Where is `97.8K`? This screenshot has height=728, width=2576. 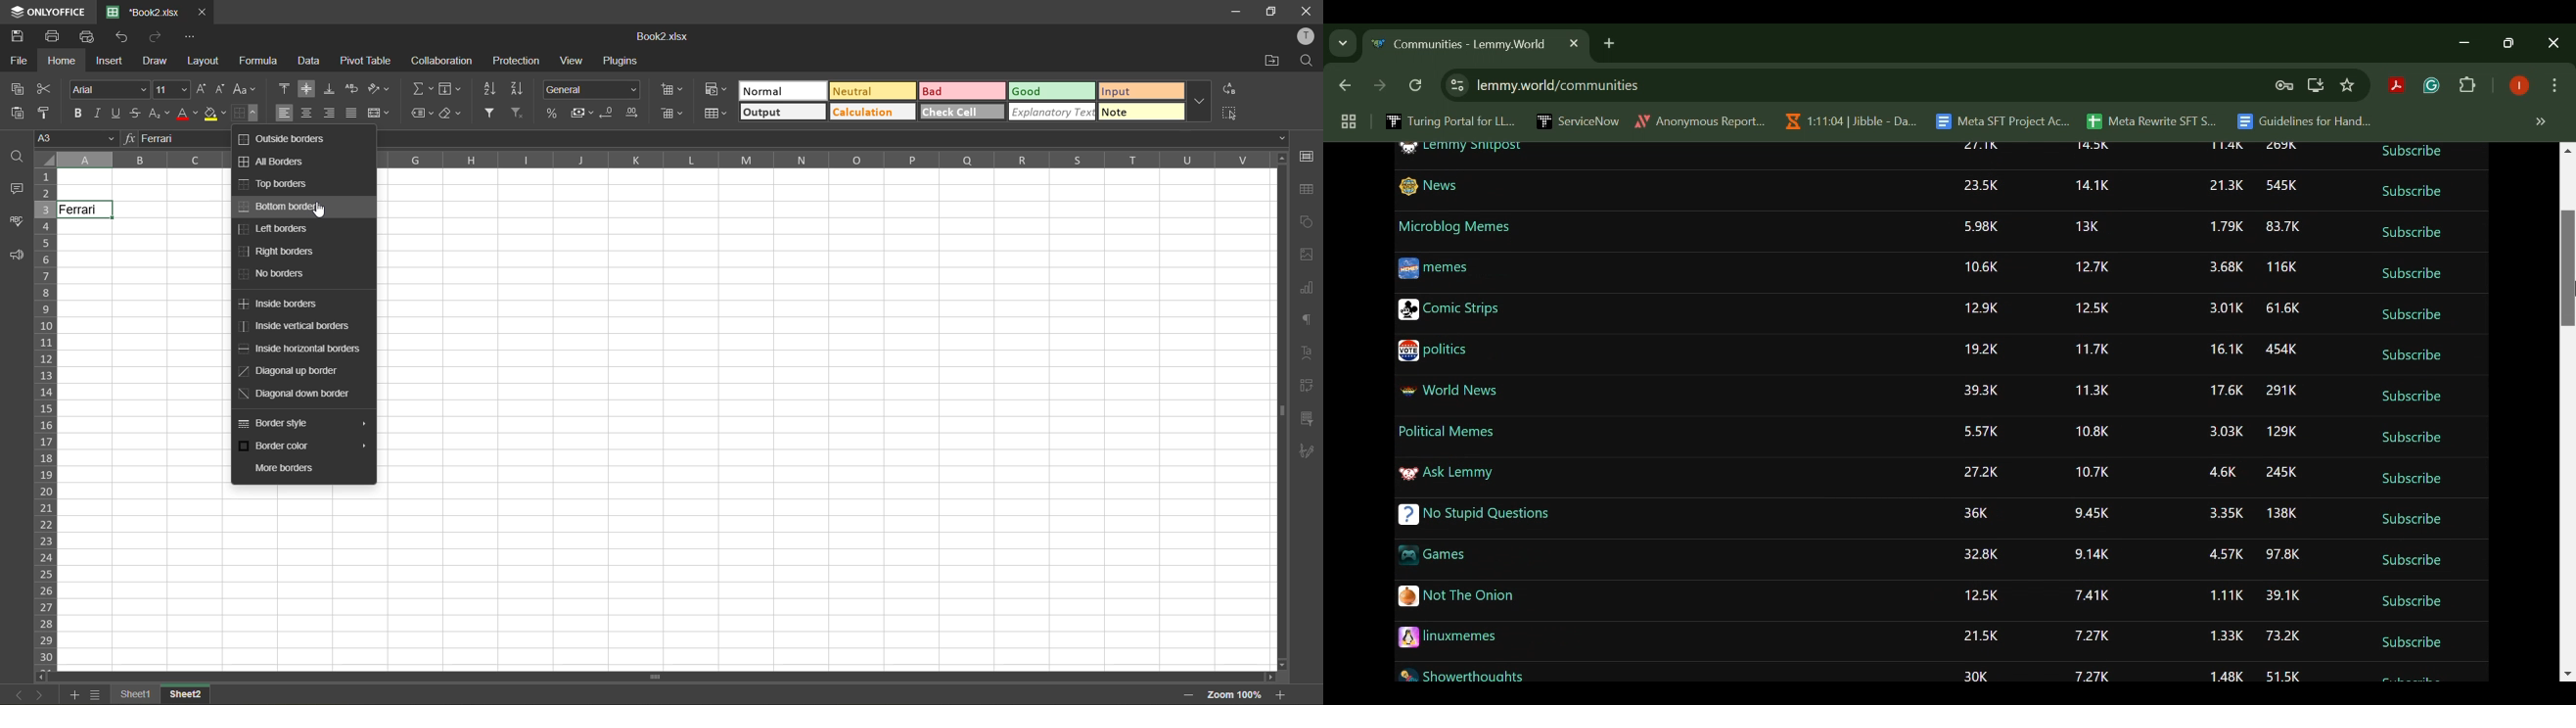
97.8K is located at coordinates (2284, 554).